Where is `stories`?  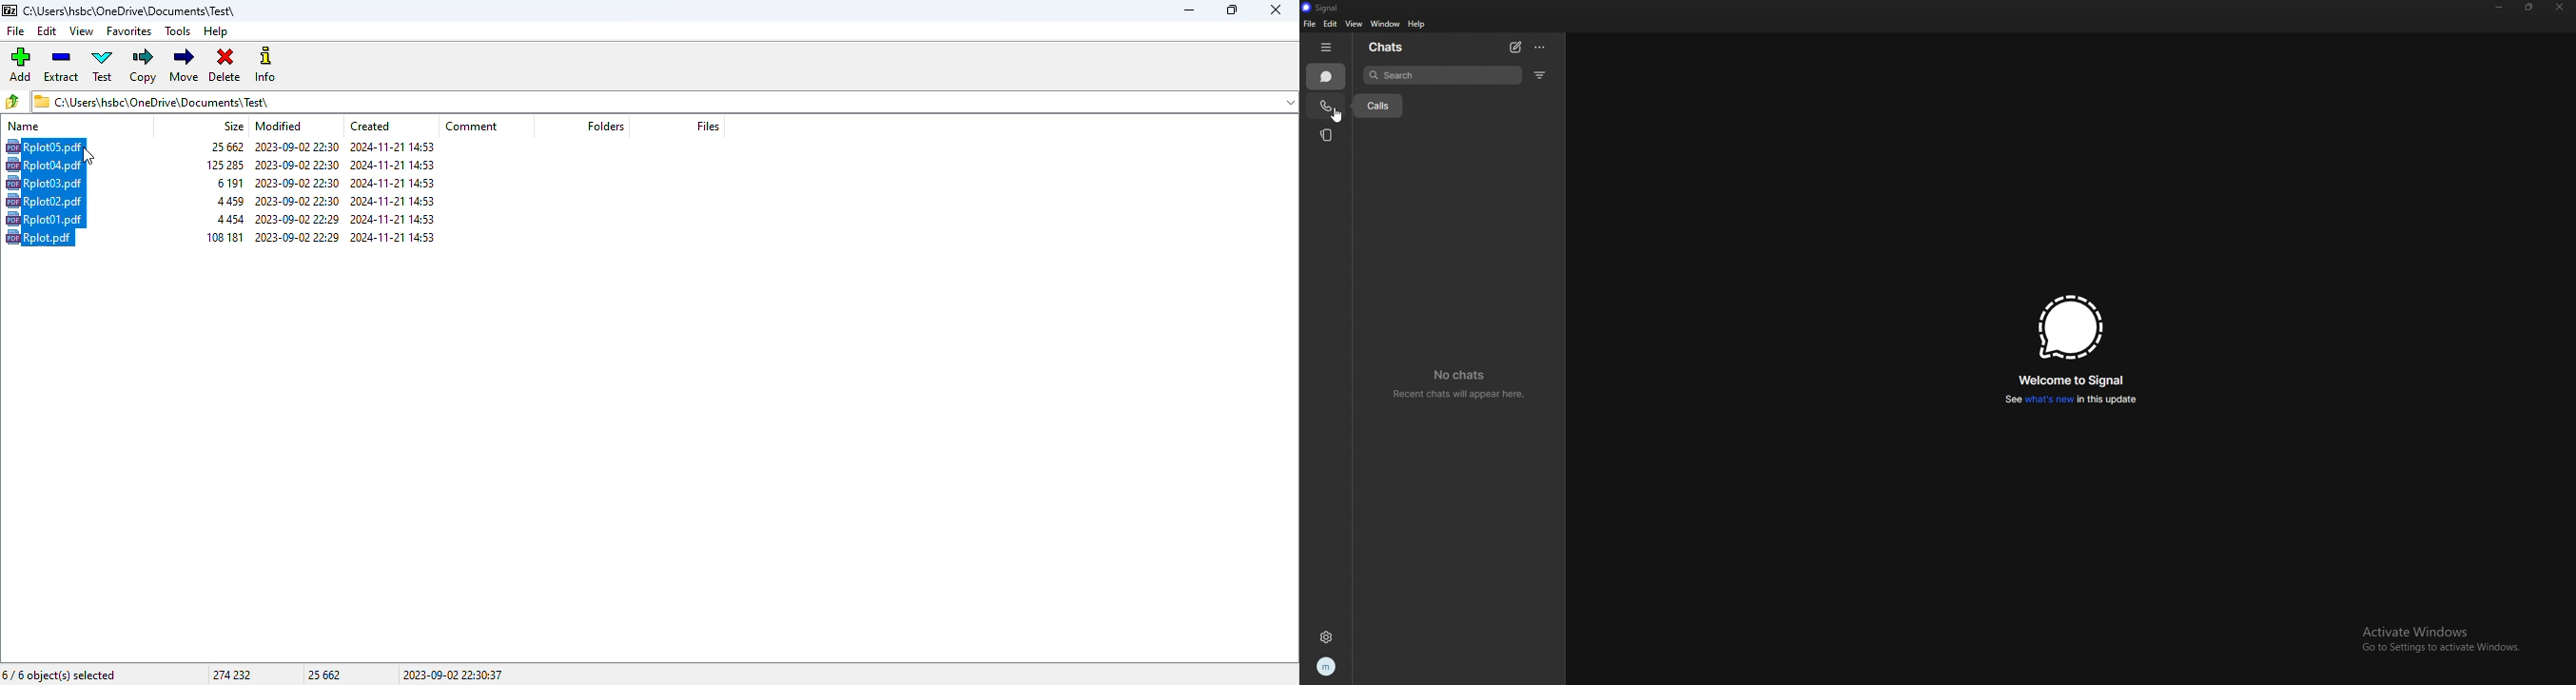
stories is located at coordinates (1327, 135).